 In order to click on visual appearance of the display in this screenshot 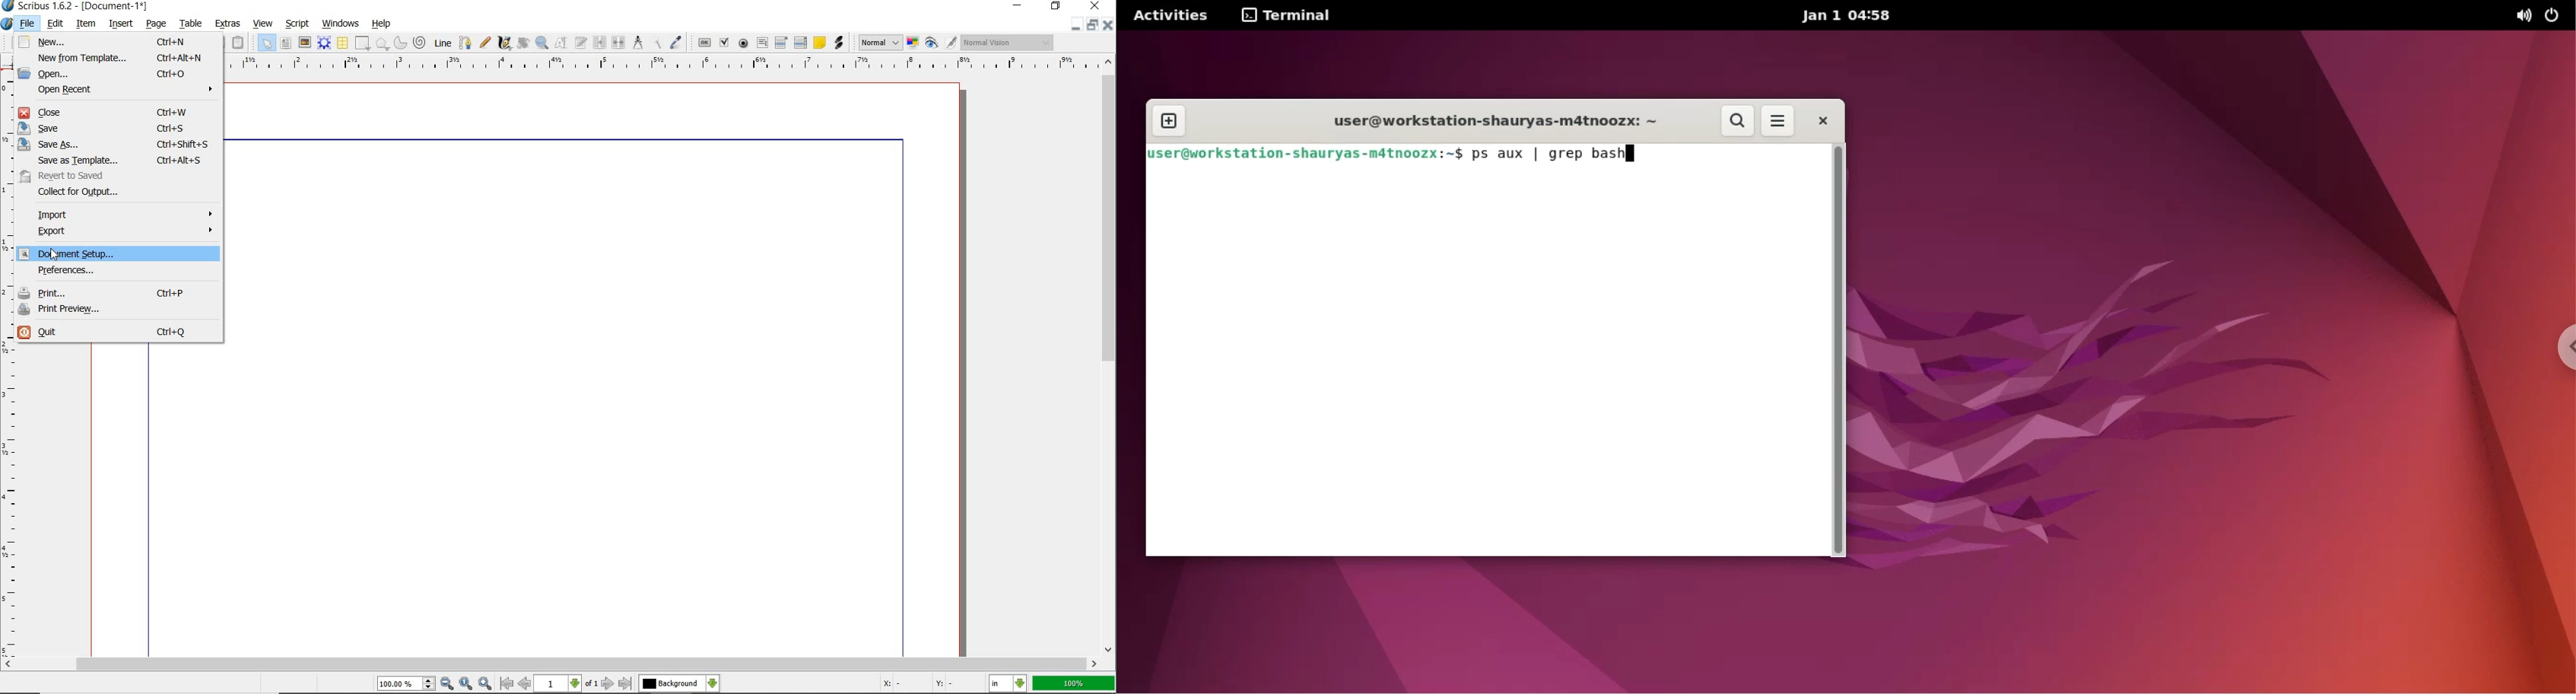, I will do `click(1009, 42)`.